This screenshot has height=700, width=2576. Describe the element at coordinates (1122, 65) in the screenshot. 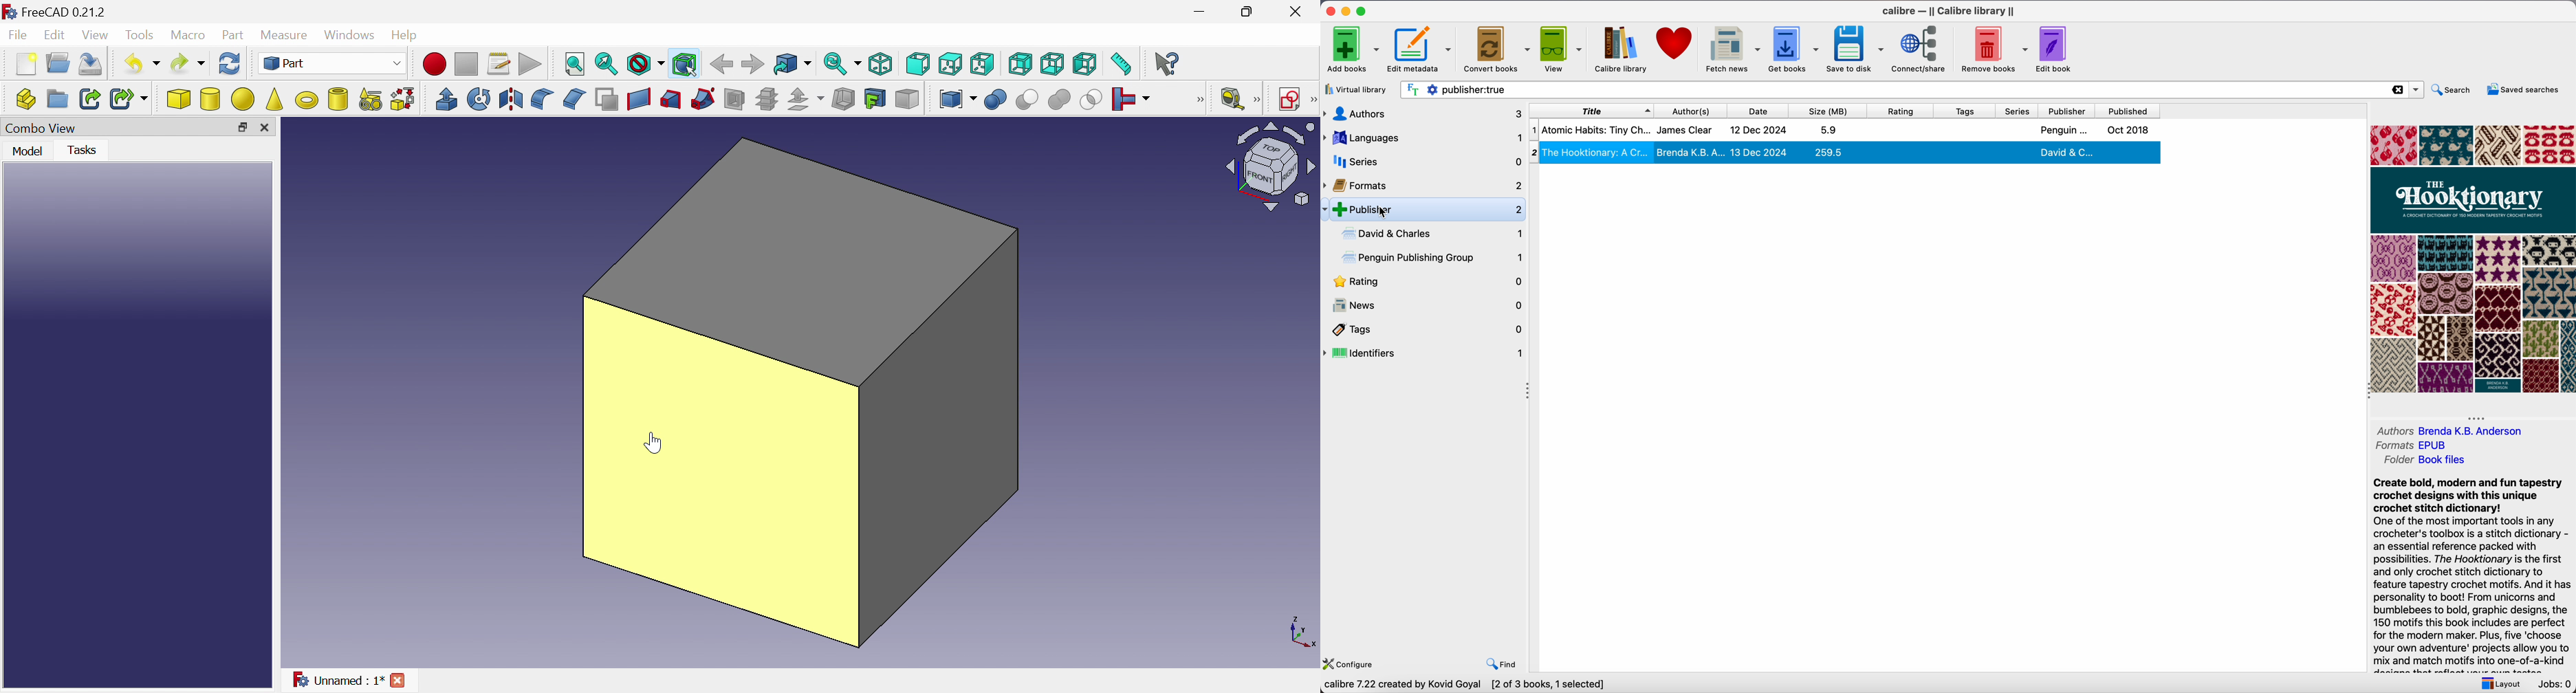

I see `Measure distance` at that location.